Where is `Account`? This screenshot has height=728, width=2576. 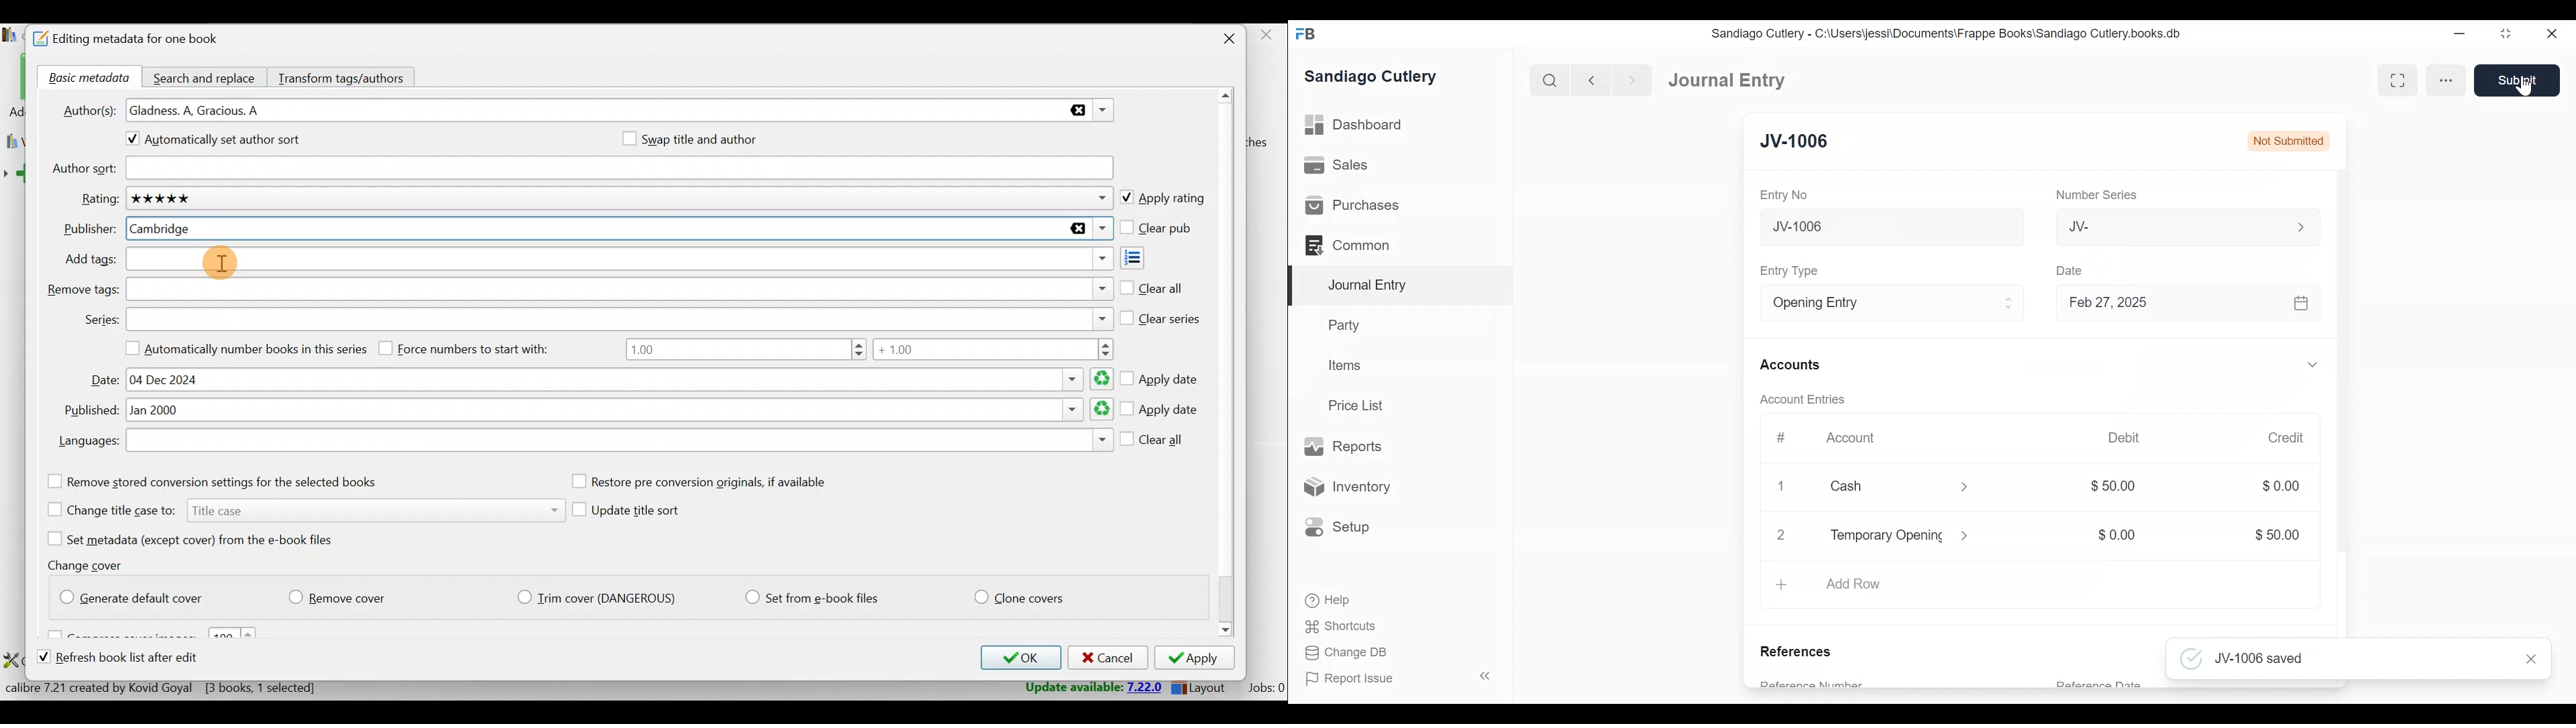 Account is located at coordinates (1854, 438).